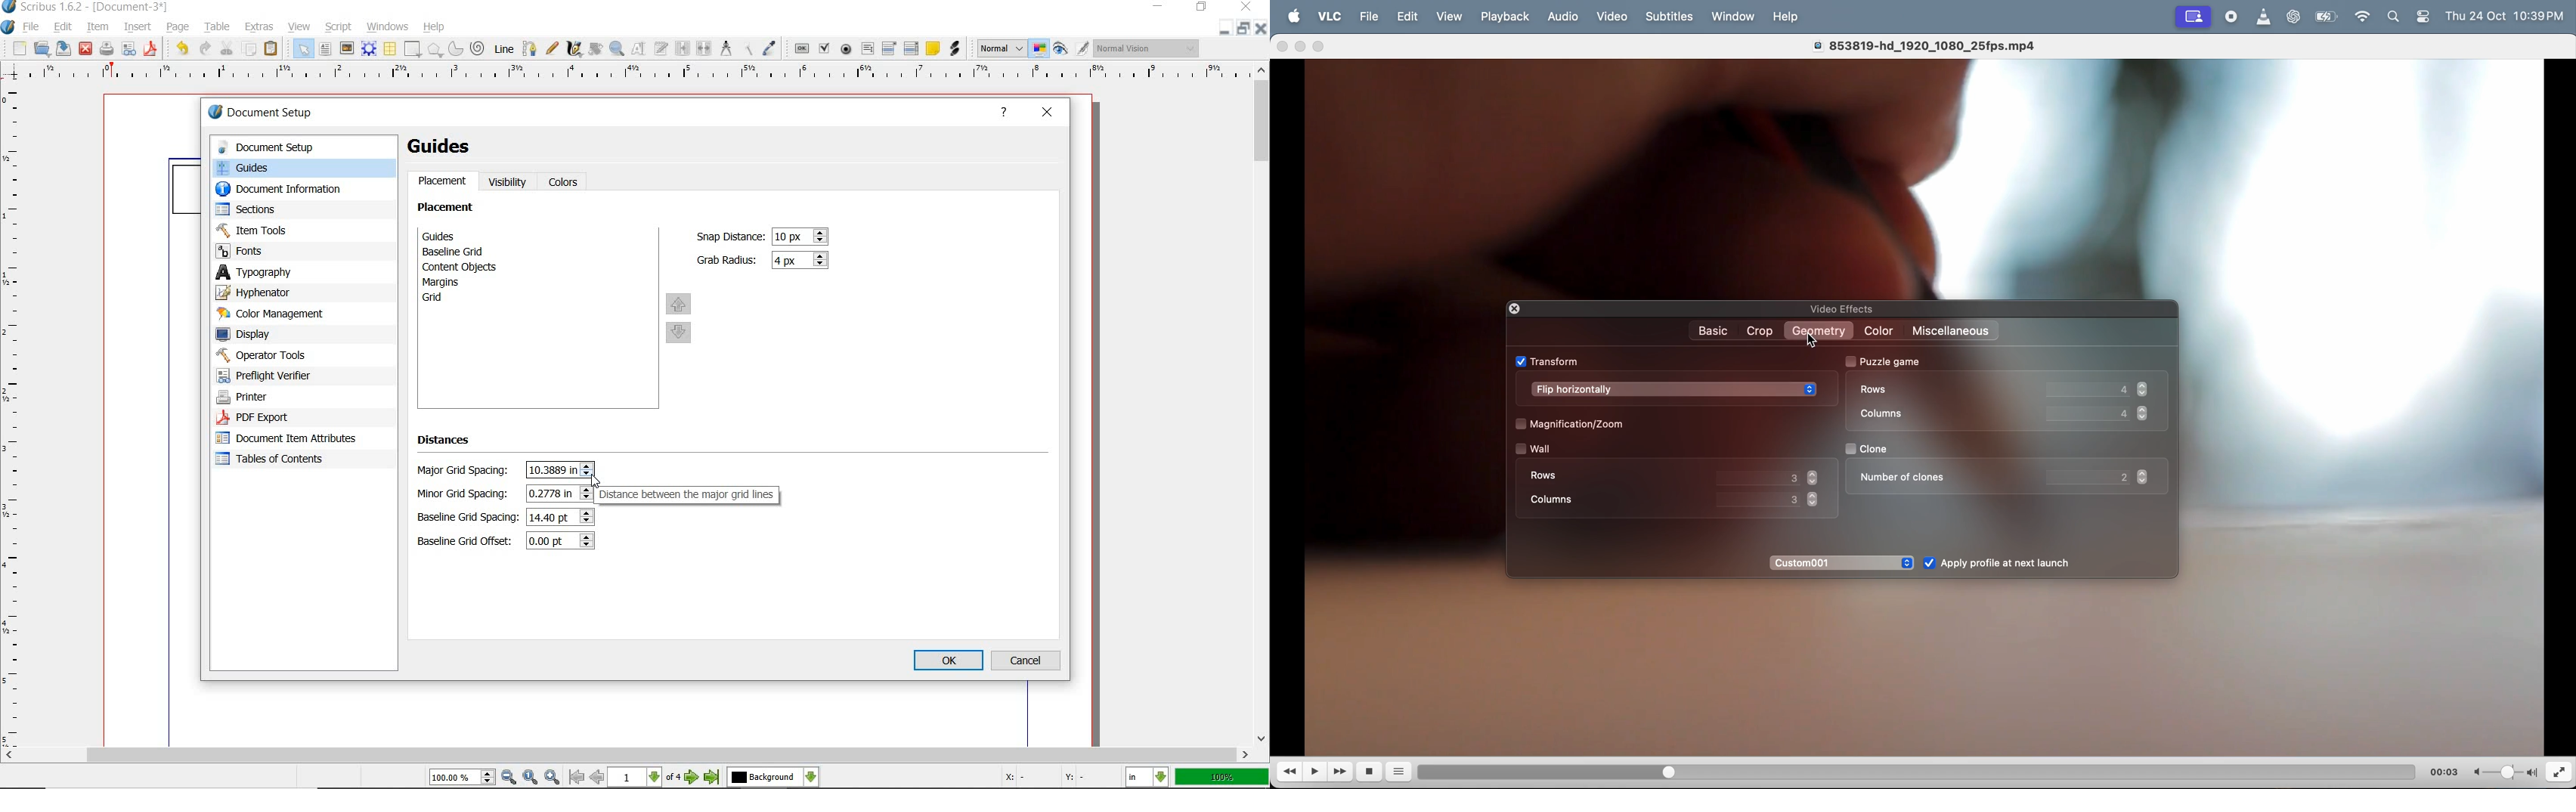 The height and width of the screenshot is (812, 2576). I want to click on preview mode, so click(1071, 48).